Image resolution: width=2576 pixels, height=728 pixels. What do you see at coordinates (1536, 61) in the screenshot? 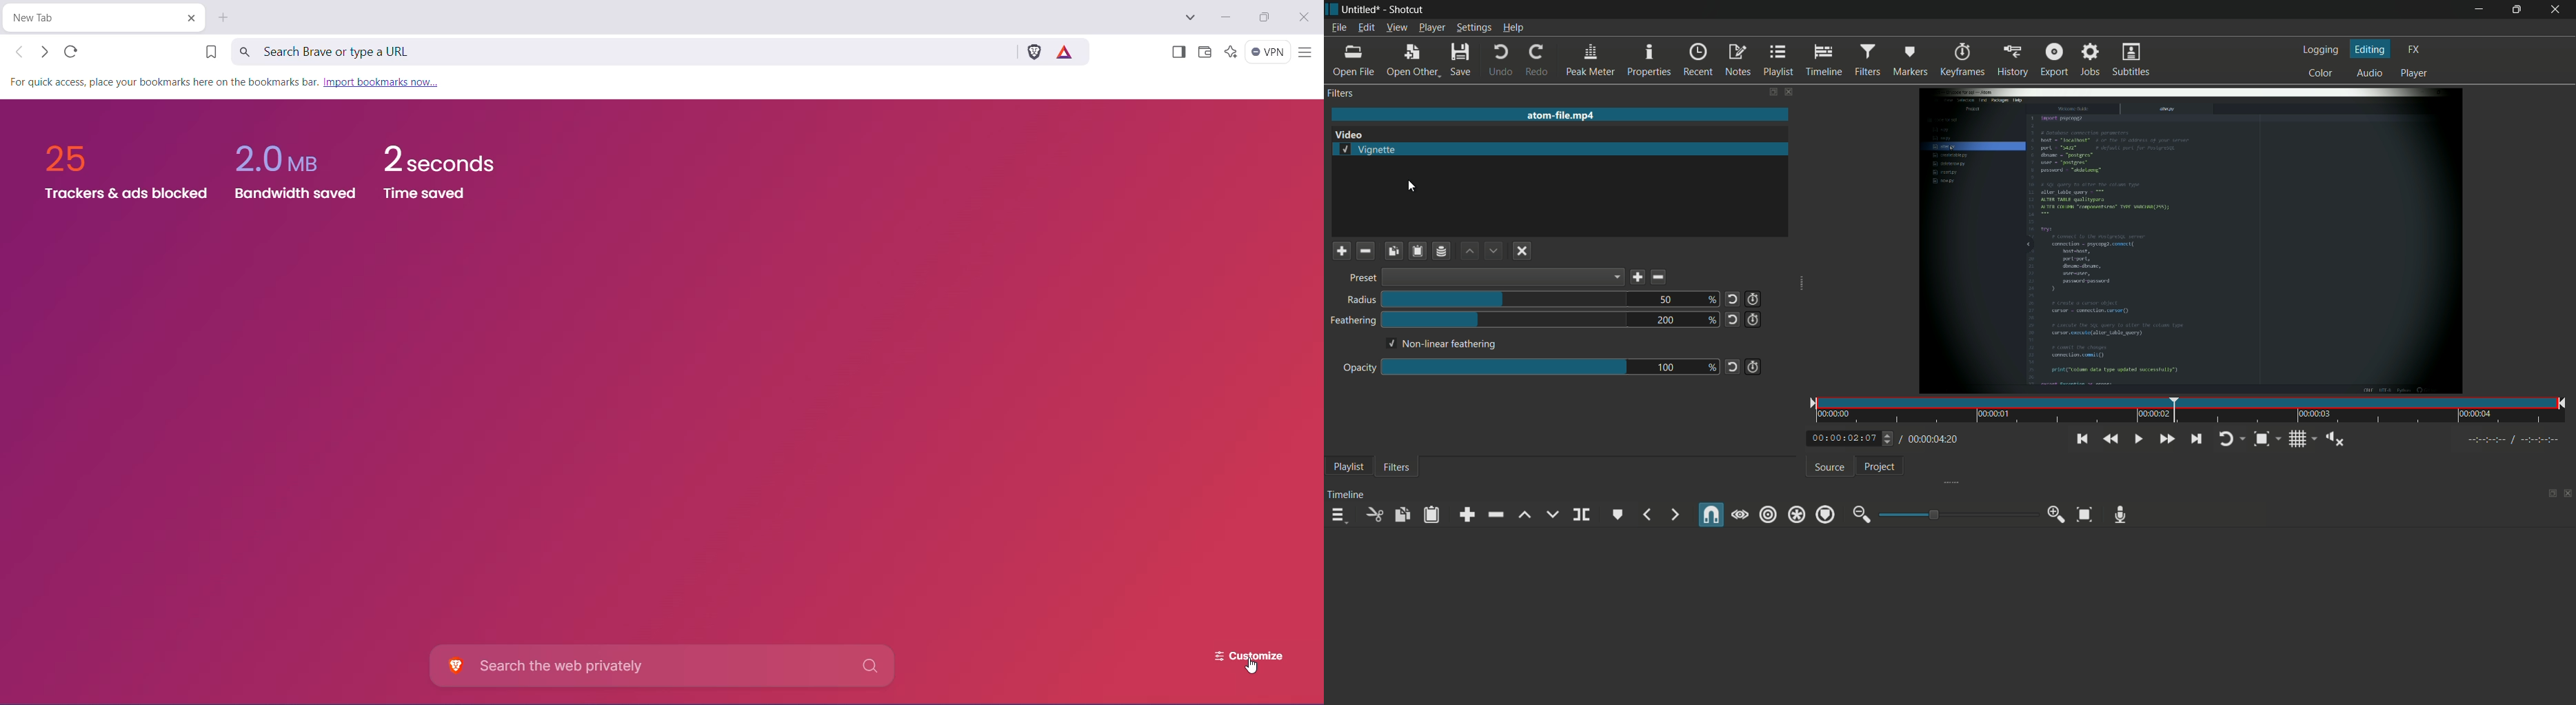
I see `redo` at bounding box center [1536, 61].